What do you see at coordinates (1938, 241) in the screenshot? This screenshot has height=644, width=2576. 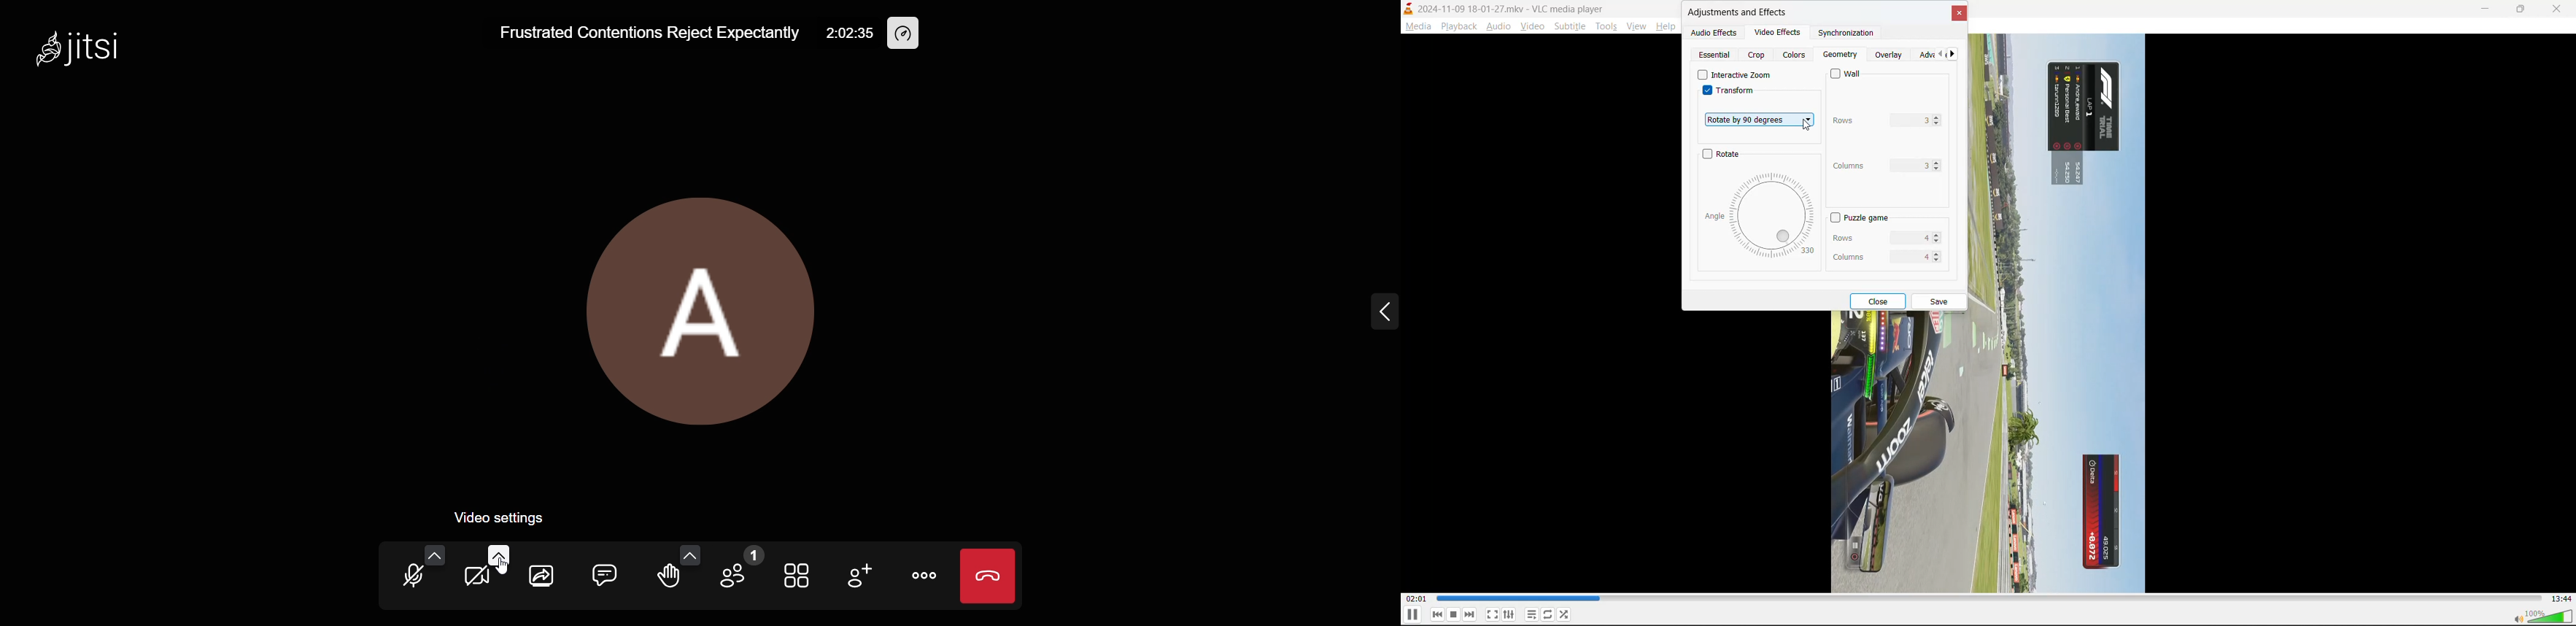 I see `Decrease` at bounding box center [1938, 241].